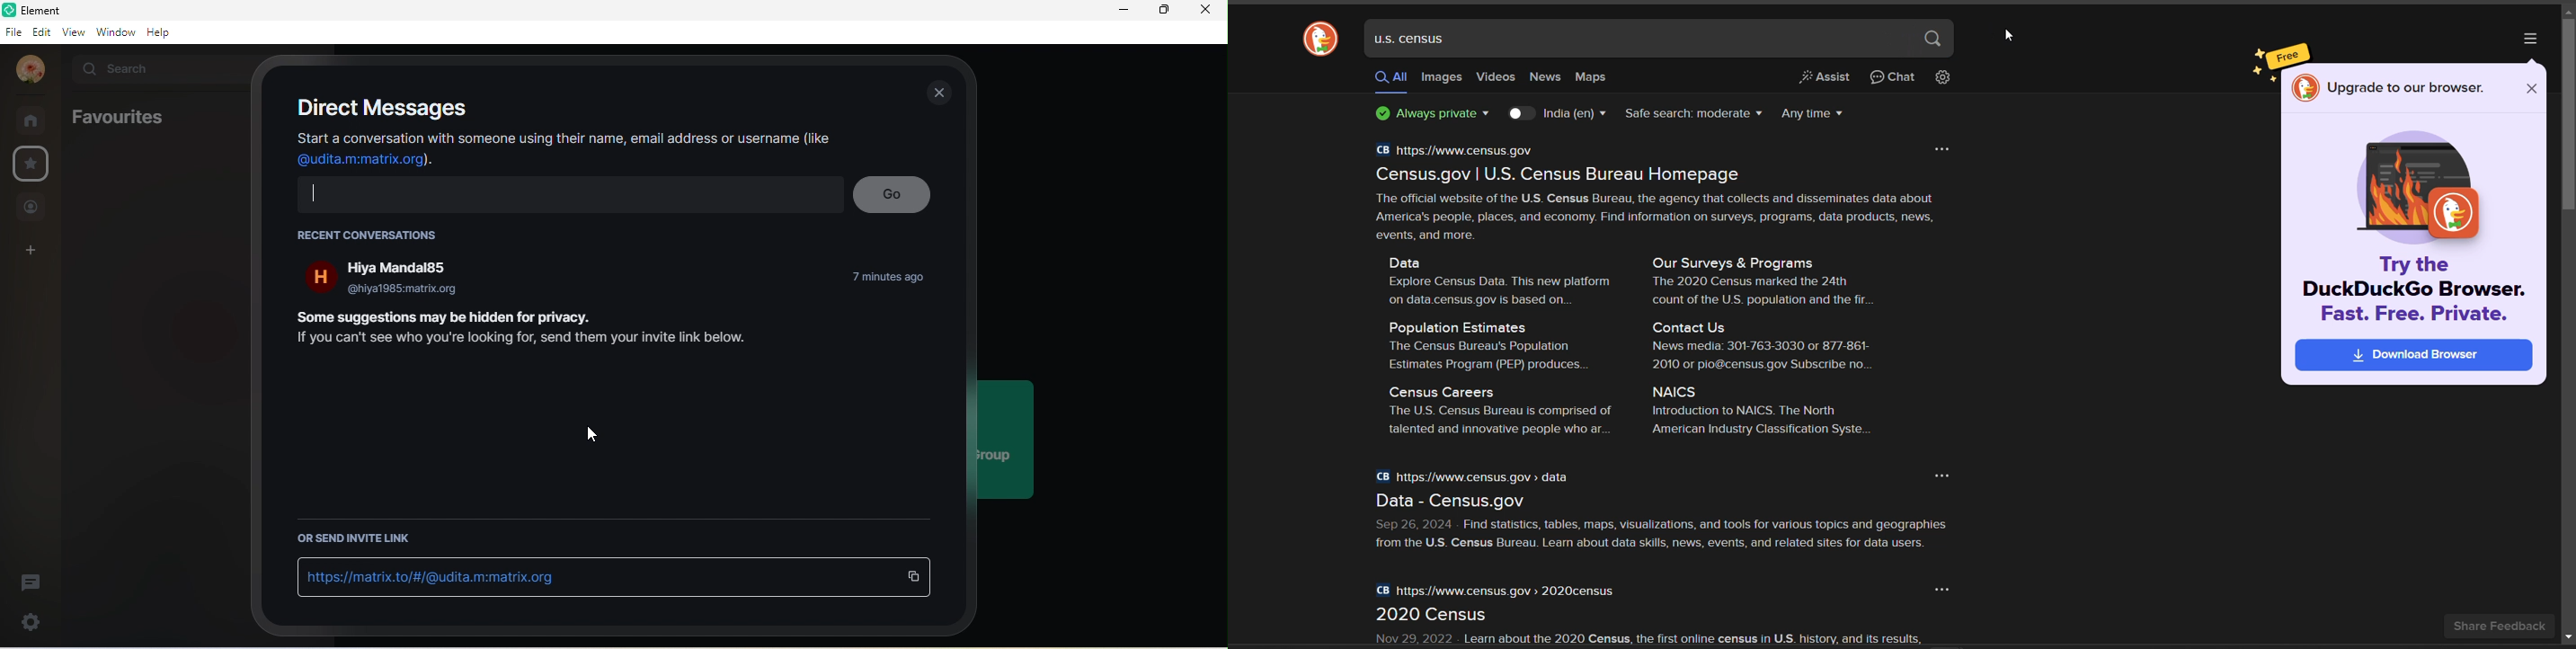  What do you see at coordinates (1893, 77) in the screenshot?
I see `Chat ` at bounding box center [1893, 77].